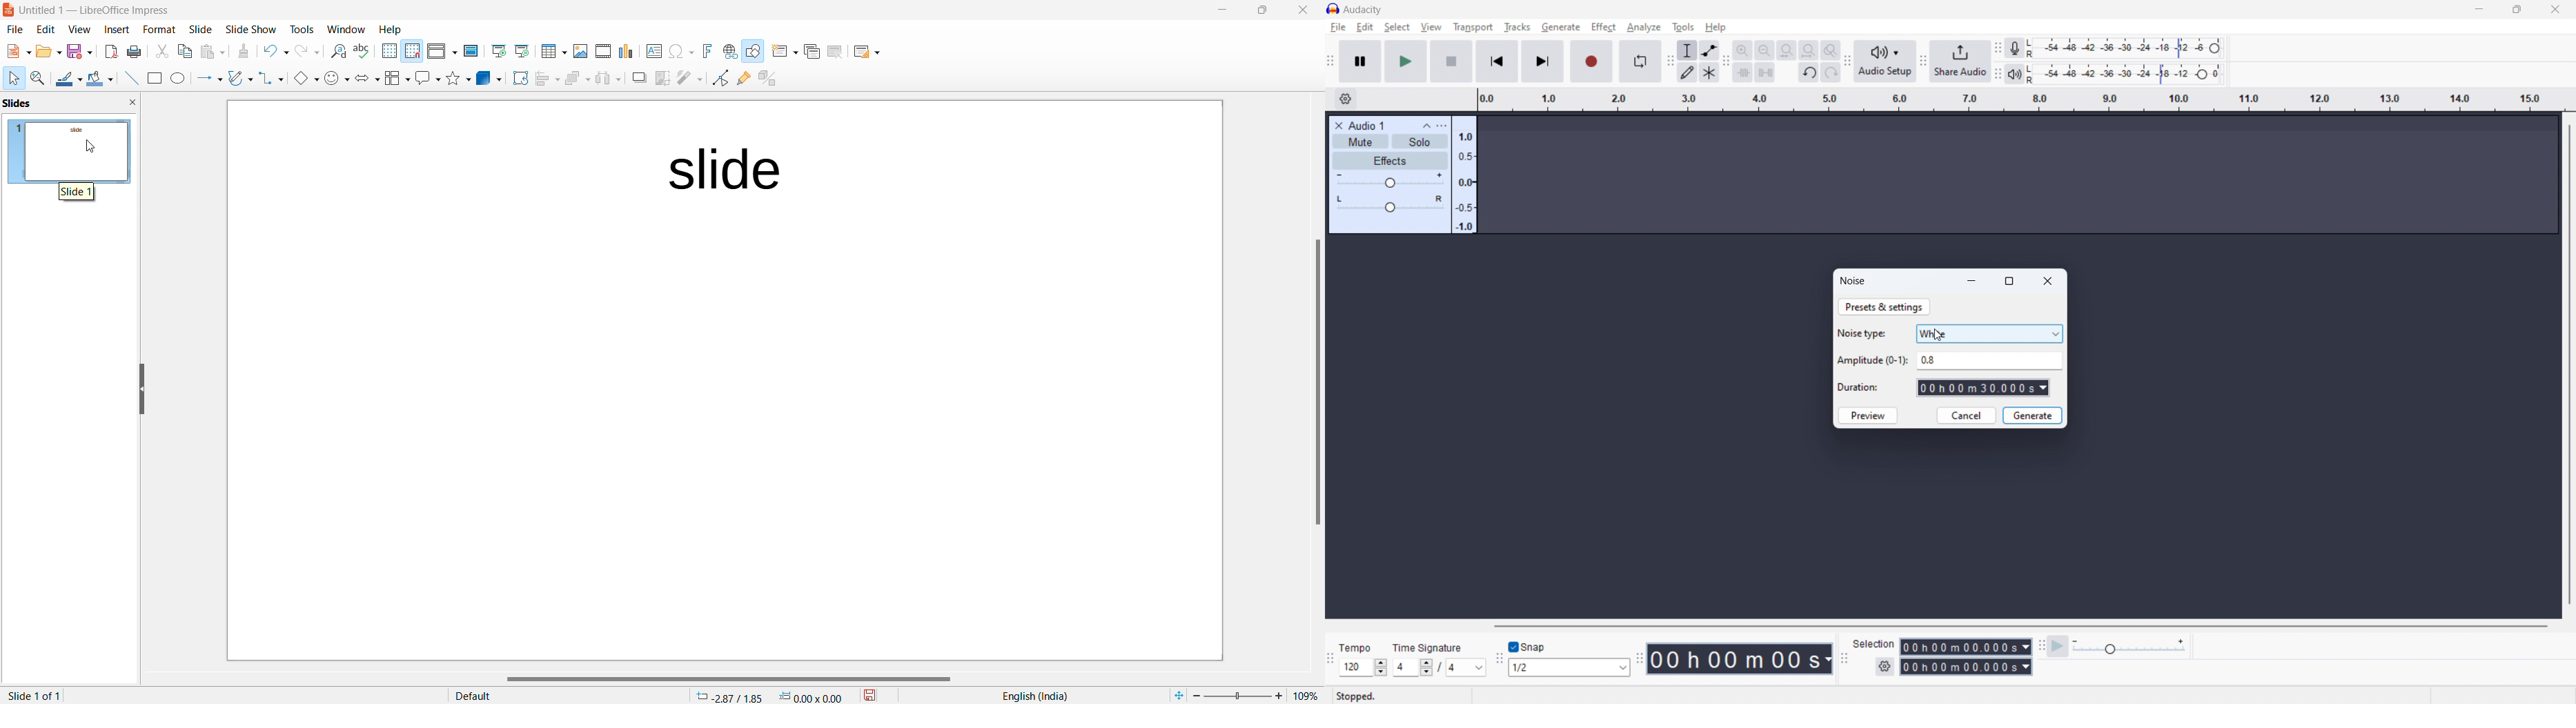 This screenshot has width=2576, height=728. Describe the element at coordinates (2013, 47) in the screenshot. I see `` at that location.